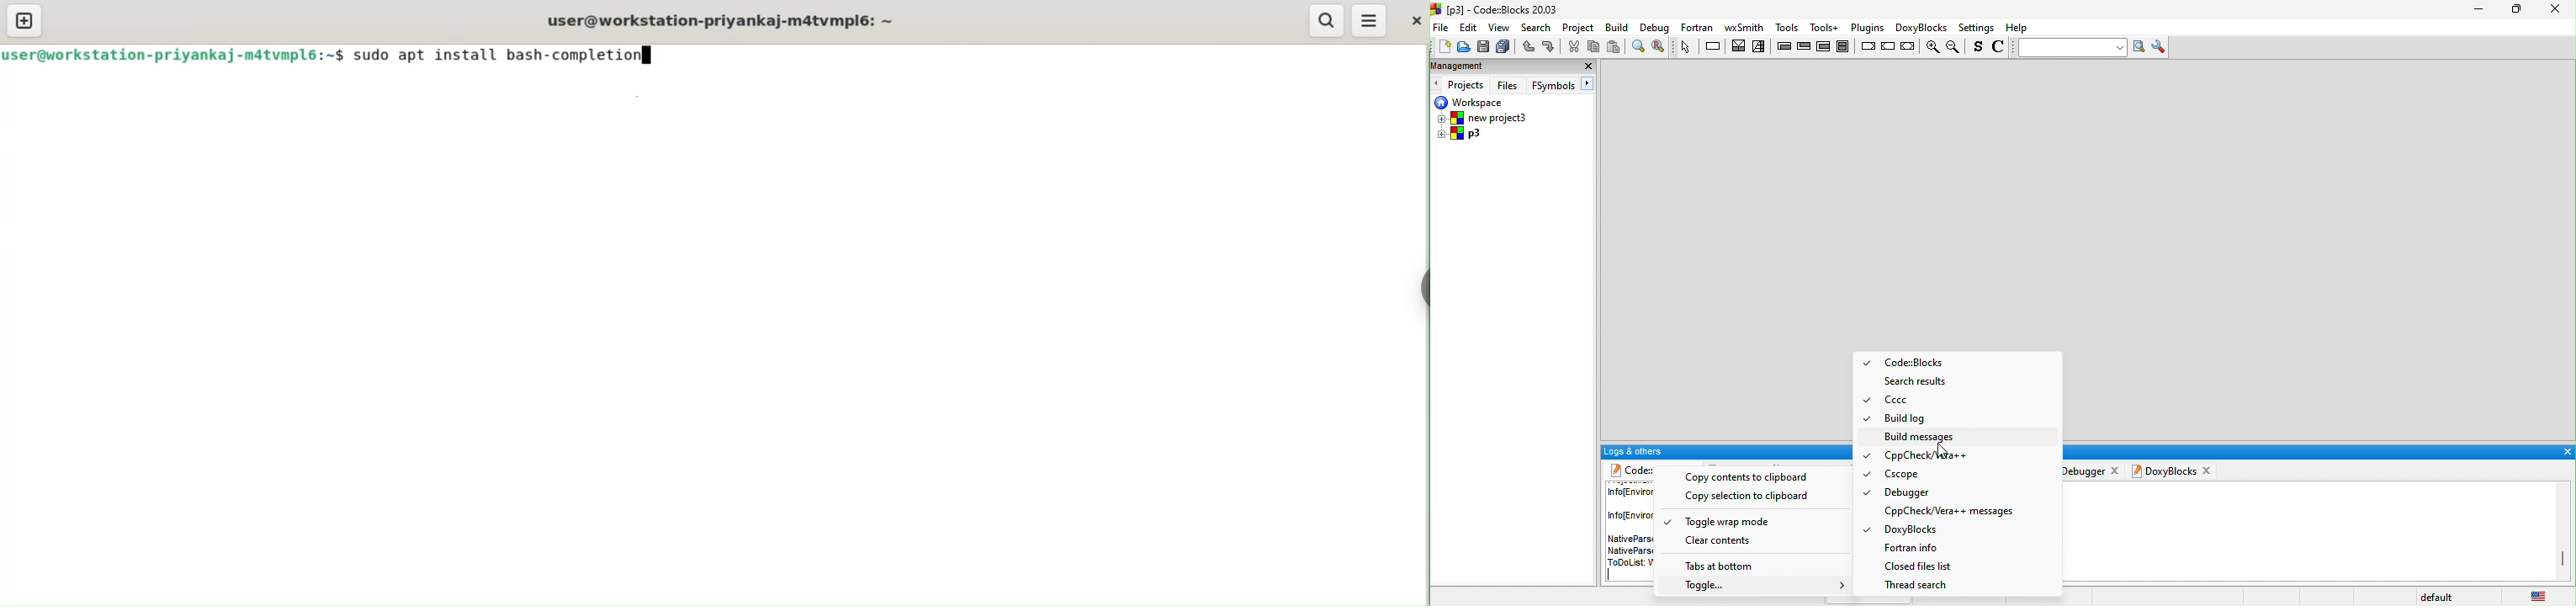 This screenshot has width=2576, height=616. What do you see at coordinates (1482, 47) in the screenshot?
I see `save` at bounding box center [1482, 47].